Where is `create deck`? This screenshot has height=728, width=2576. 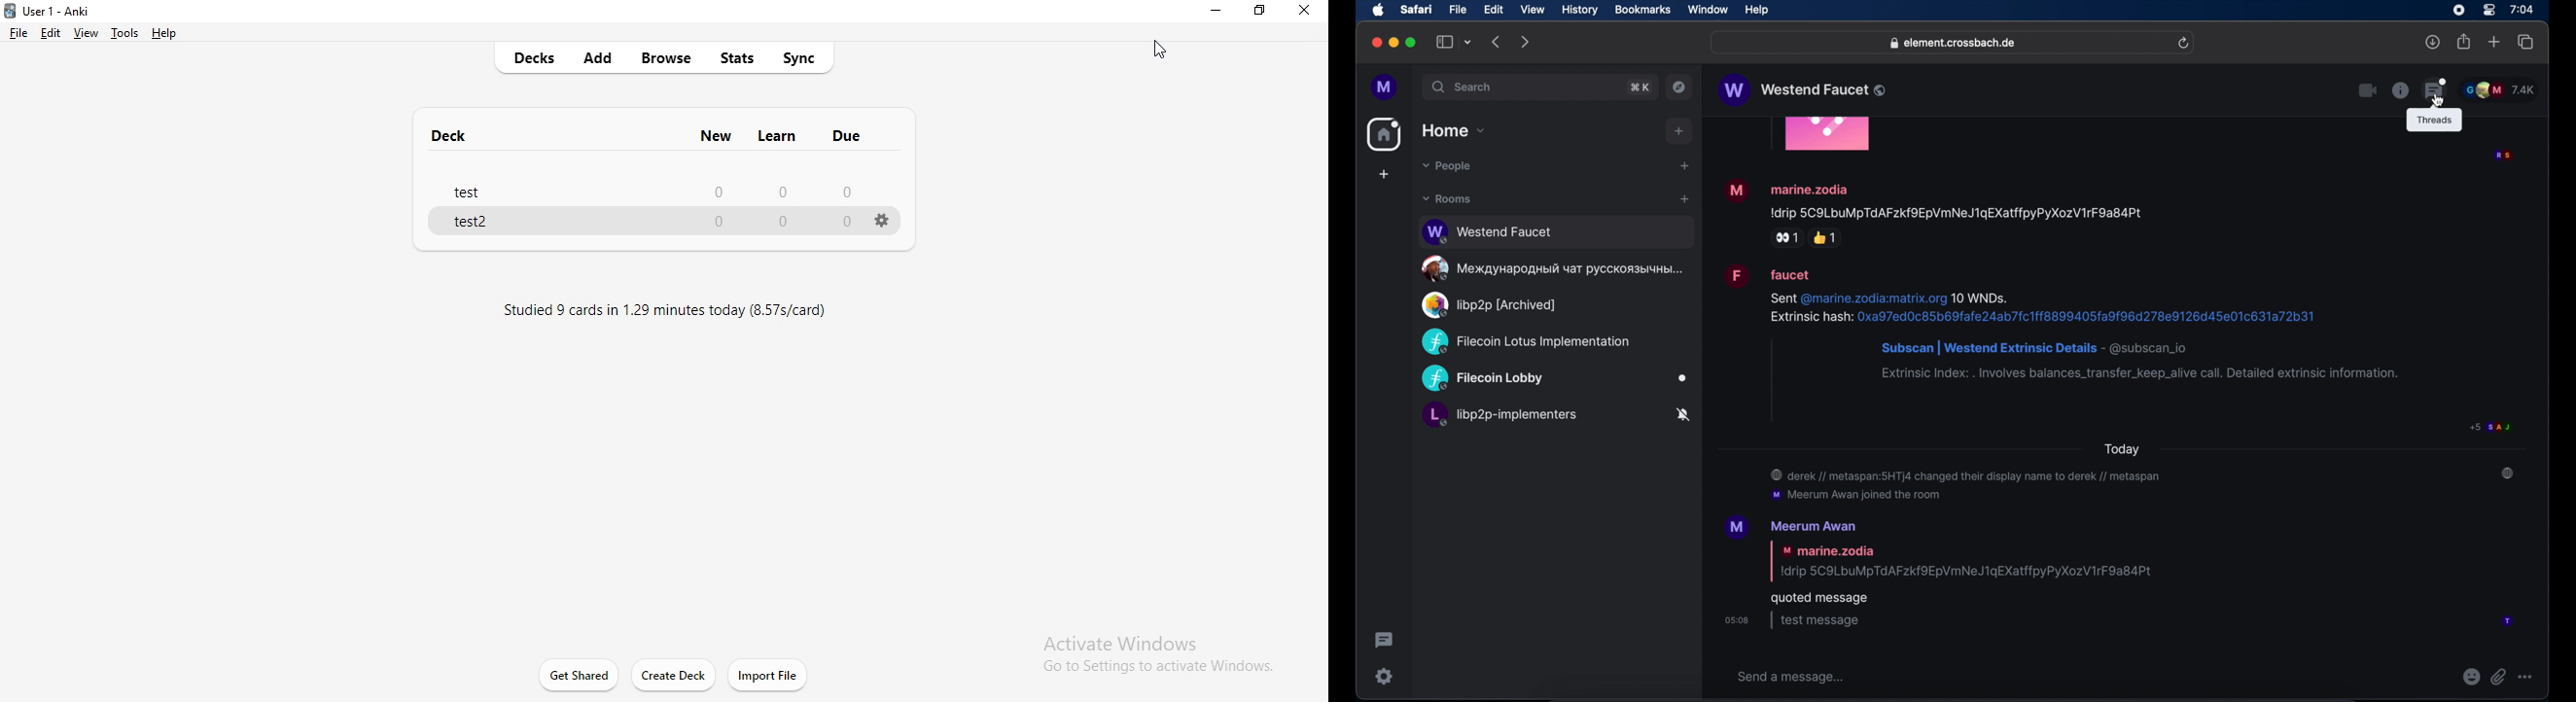
create deck is located at coordinates (676, 677).